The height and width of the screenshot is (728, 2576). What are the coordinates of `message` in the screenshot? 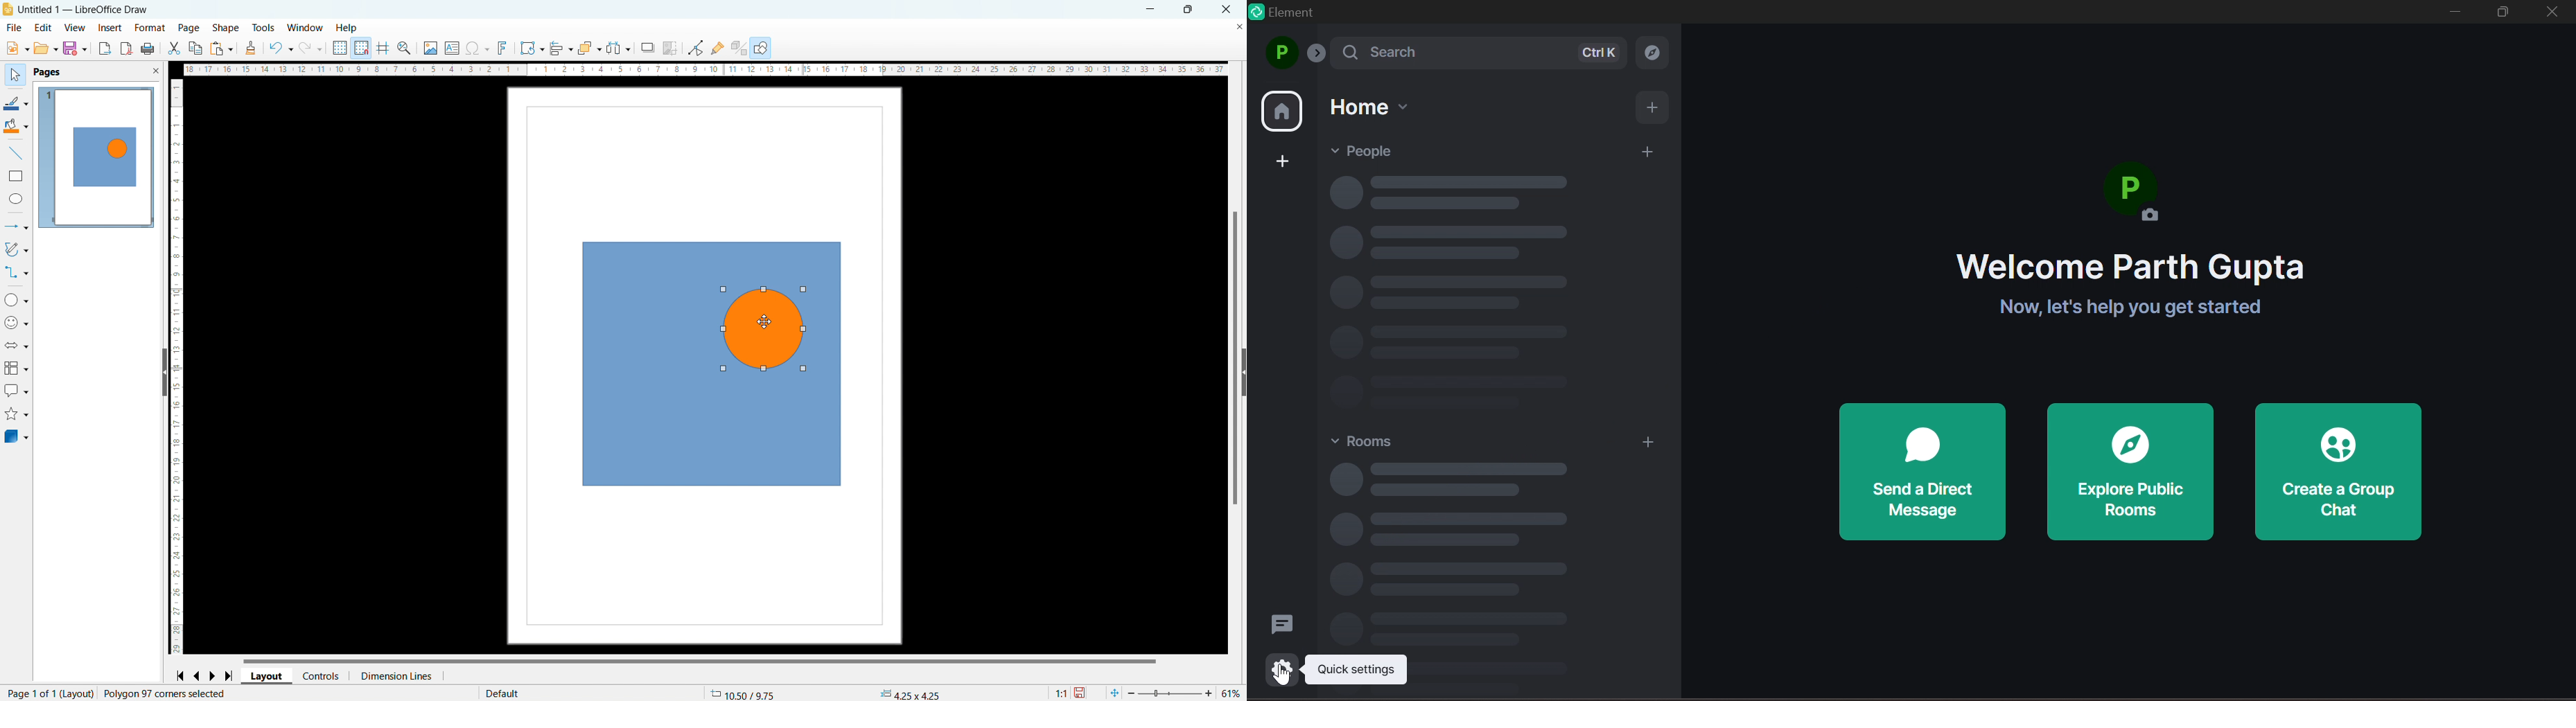 It's located at (1279, 623).